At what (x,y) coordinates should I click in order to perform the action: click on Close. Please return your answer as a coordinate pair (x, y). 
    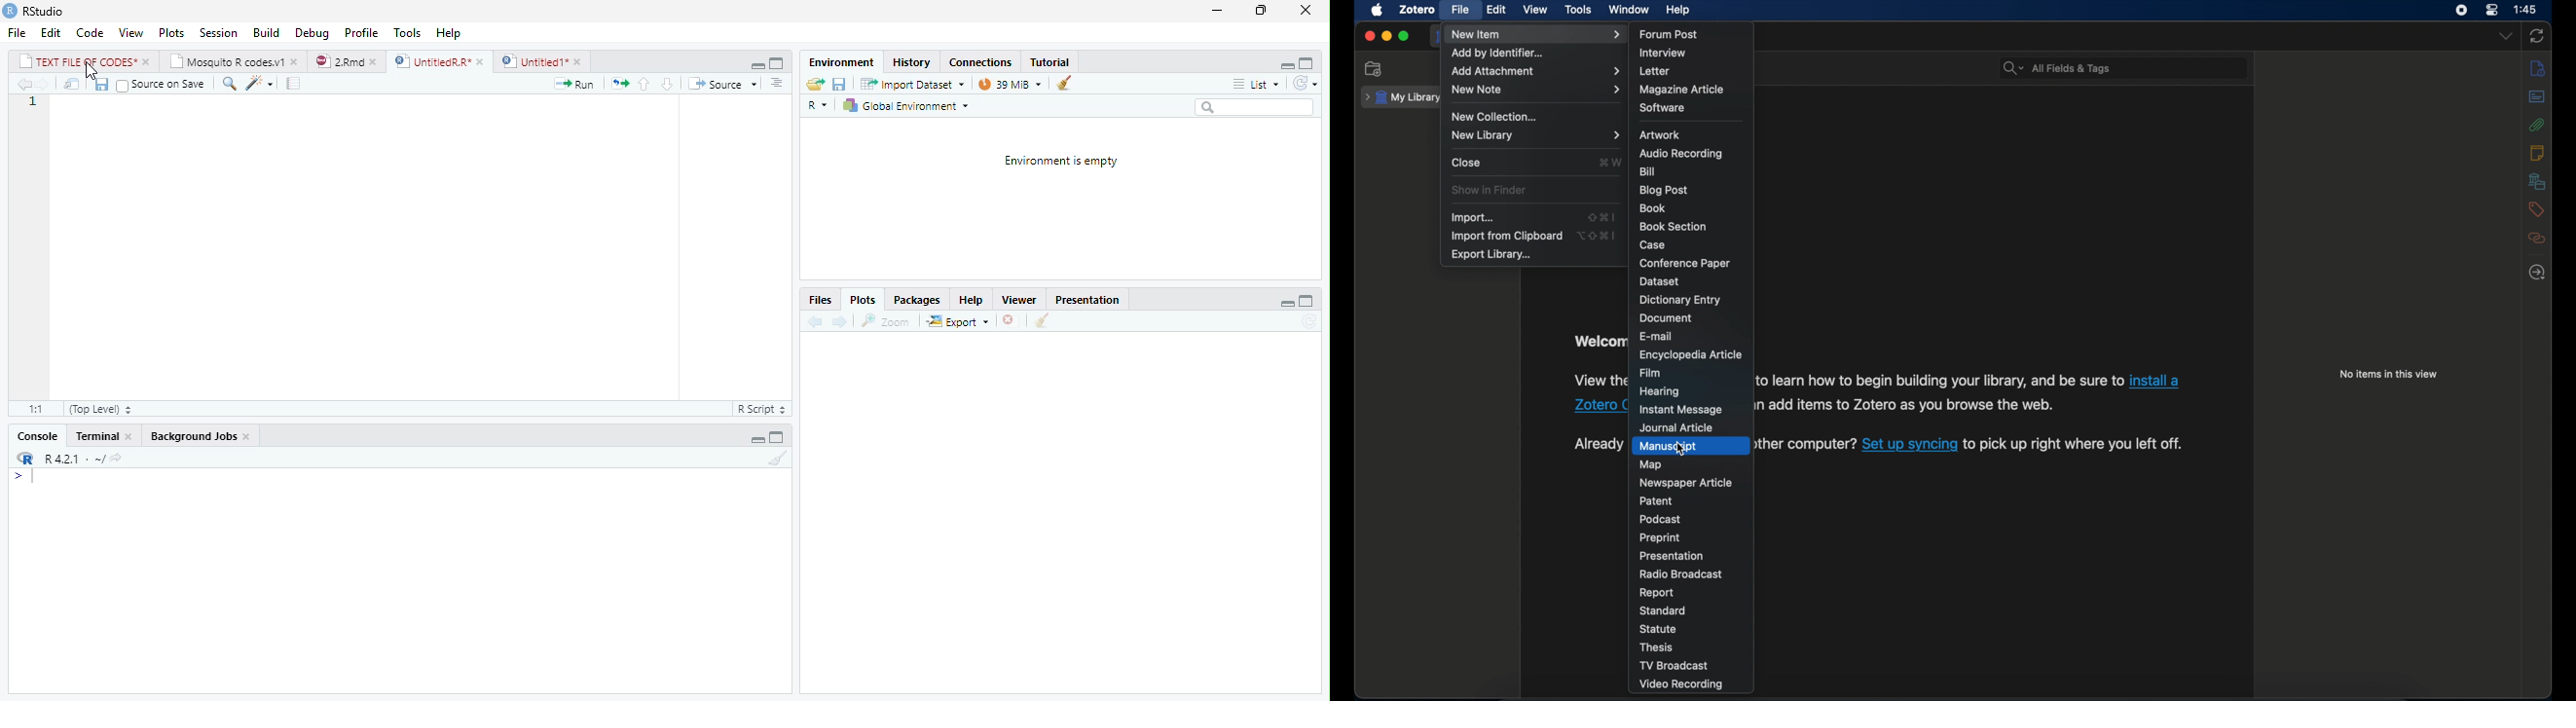
    Looking at the image, I should click on (1305, 11).